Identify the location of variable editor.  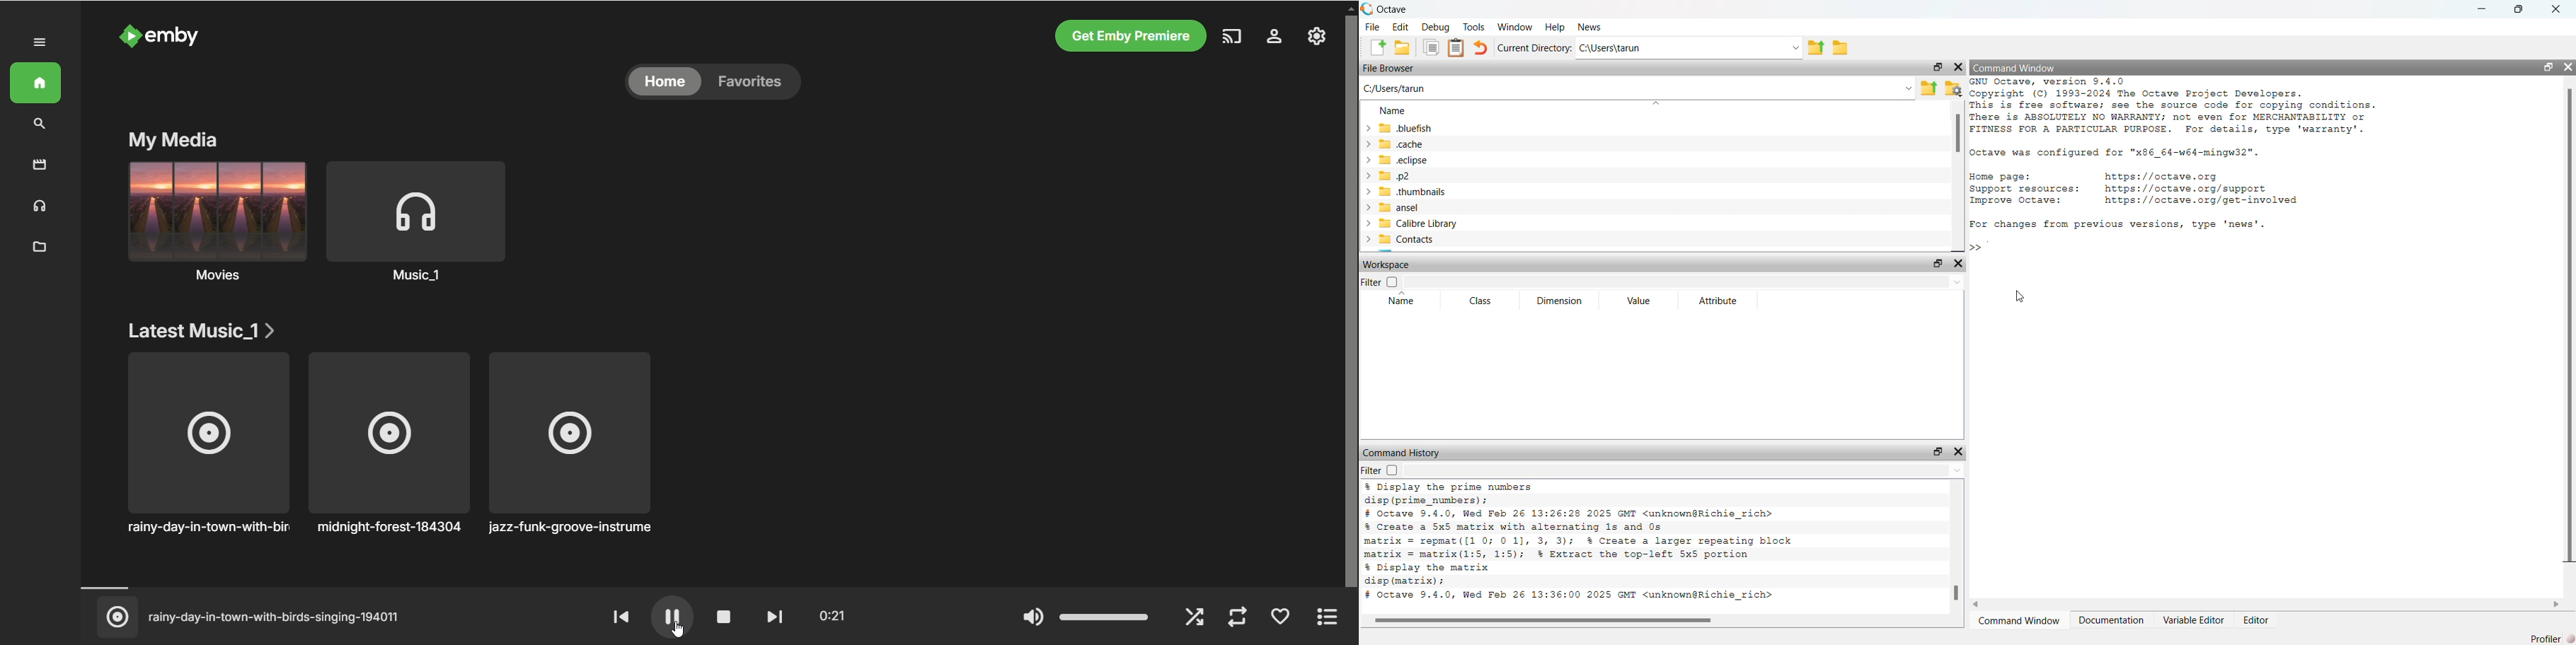
(2194, 620).